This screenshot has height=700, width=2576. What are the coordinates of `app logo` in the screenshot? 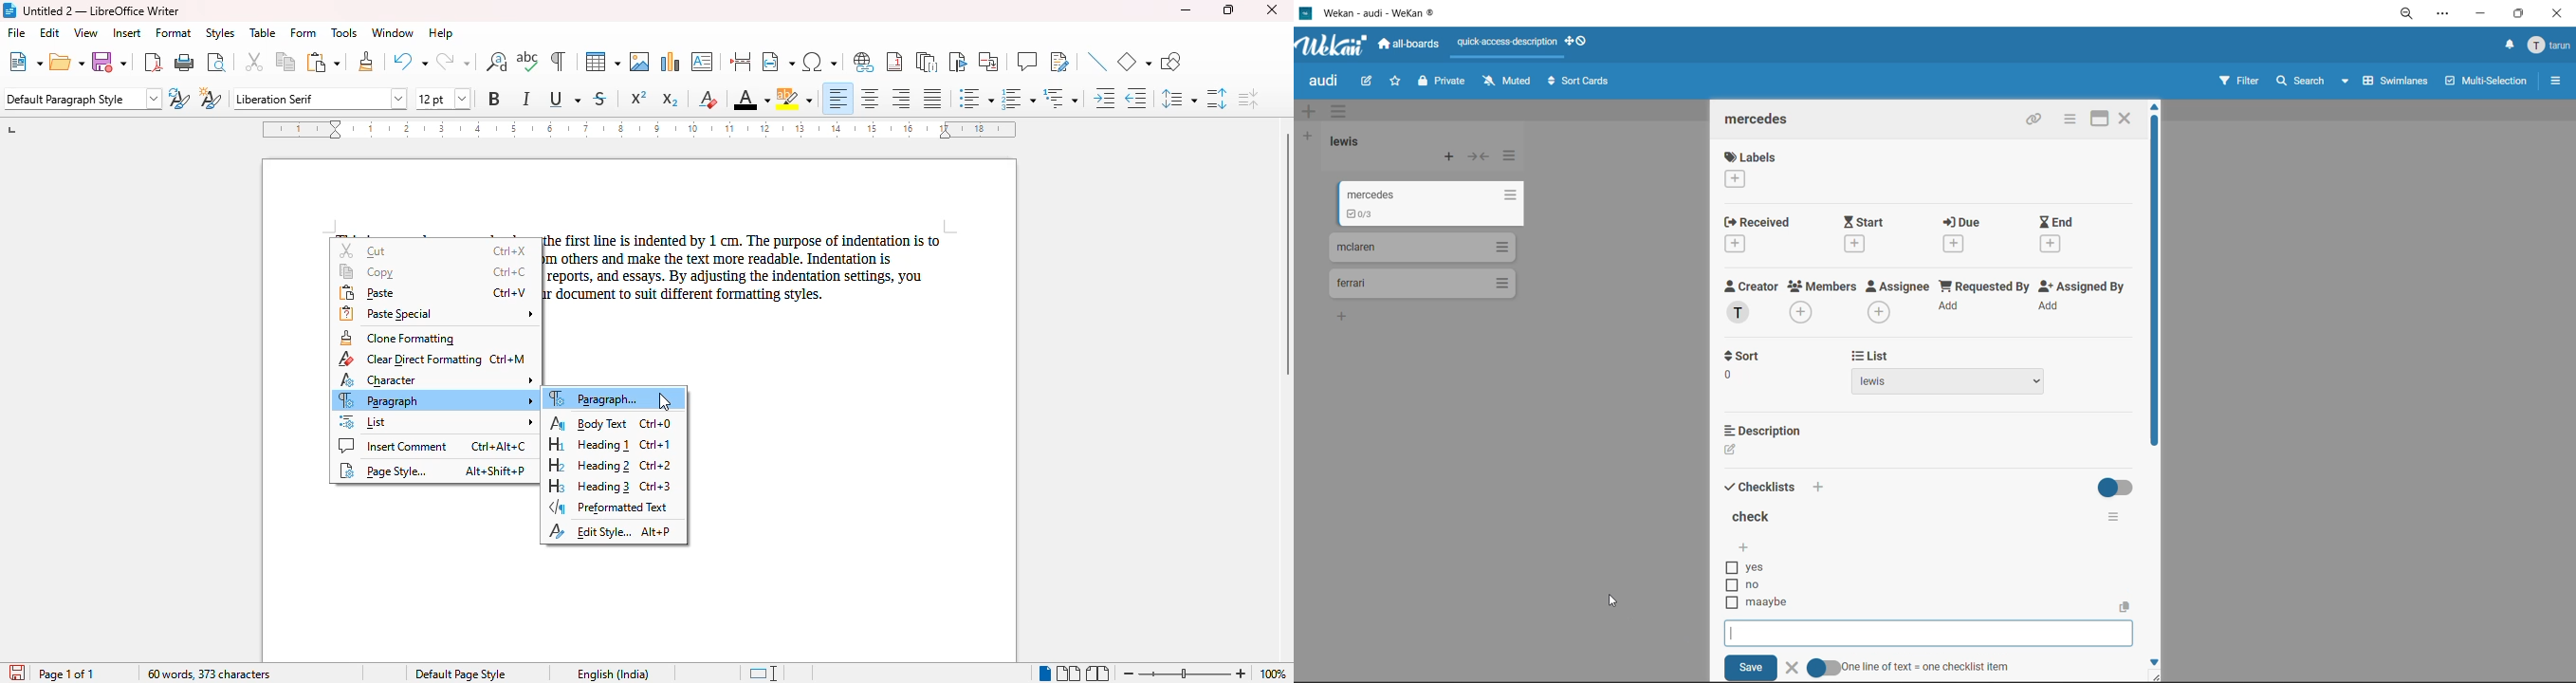 It's located at (1333, 43).